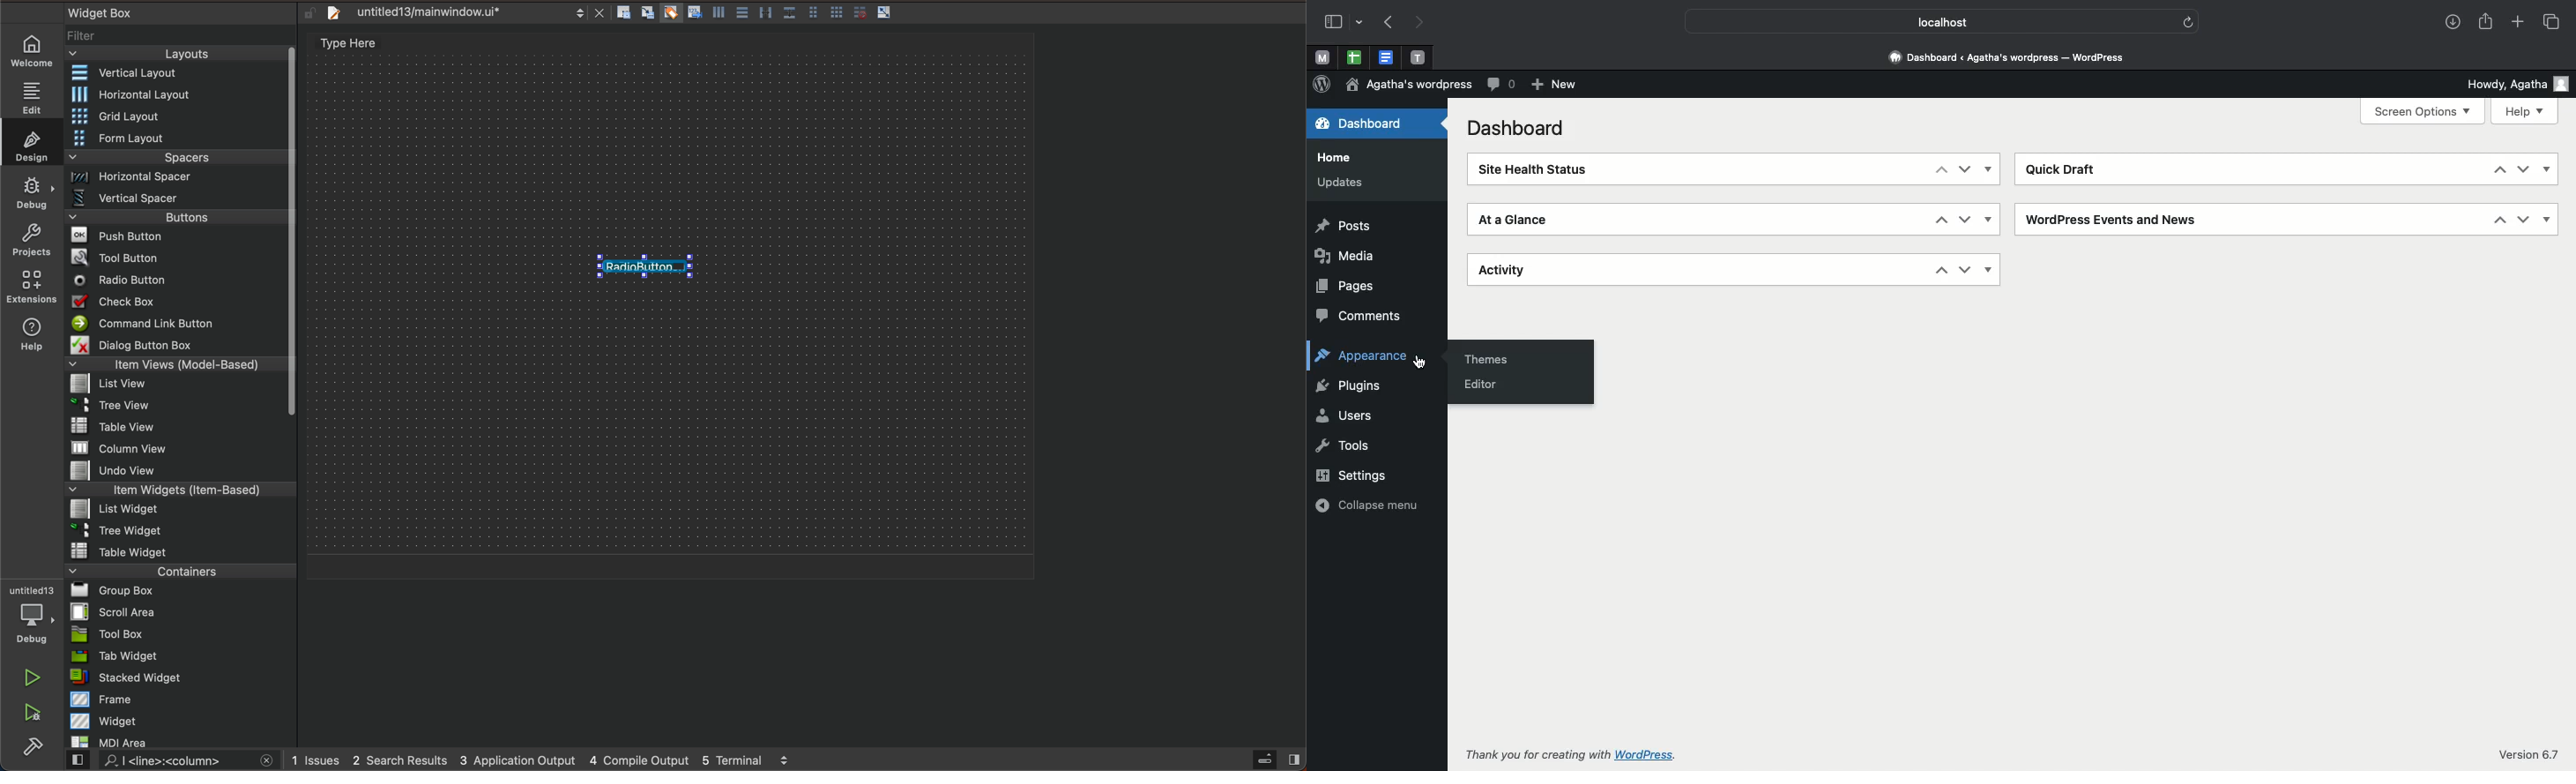 The width and height of the screenshot is (2576, 784). Describe the element at coordinates (178, 492) in the screenshot. I see `item widget` at that location.